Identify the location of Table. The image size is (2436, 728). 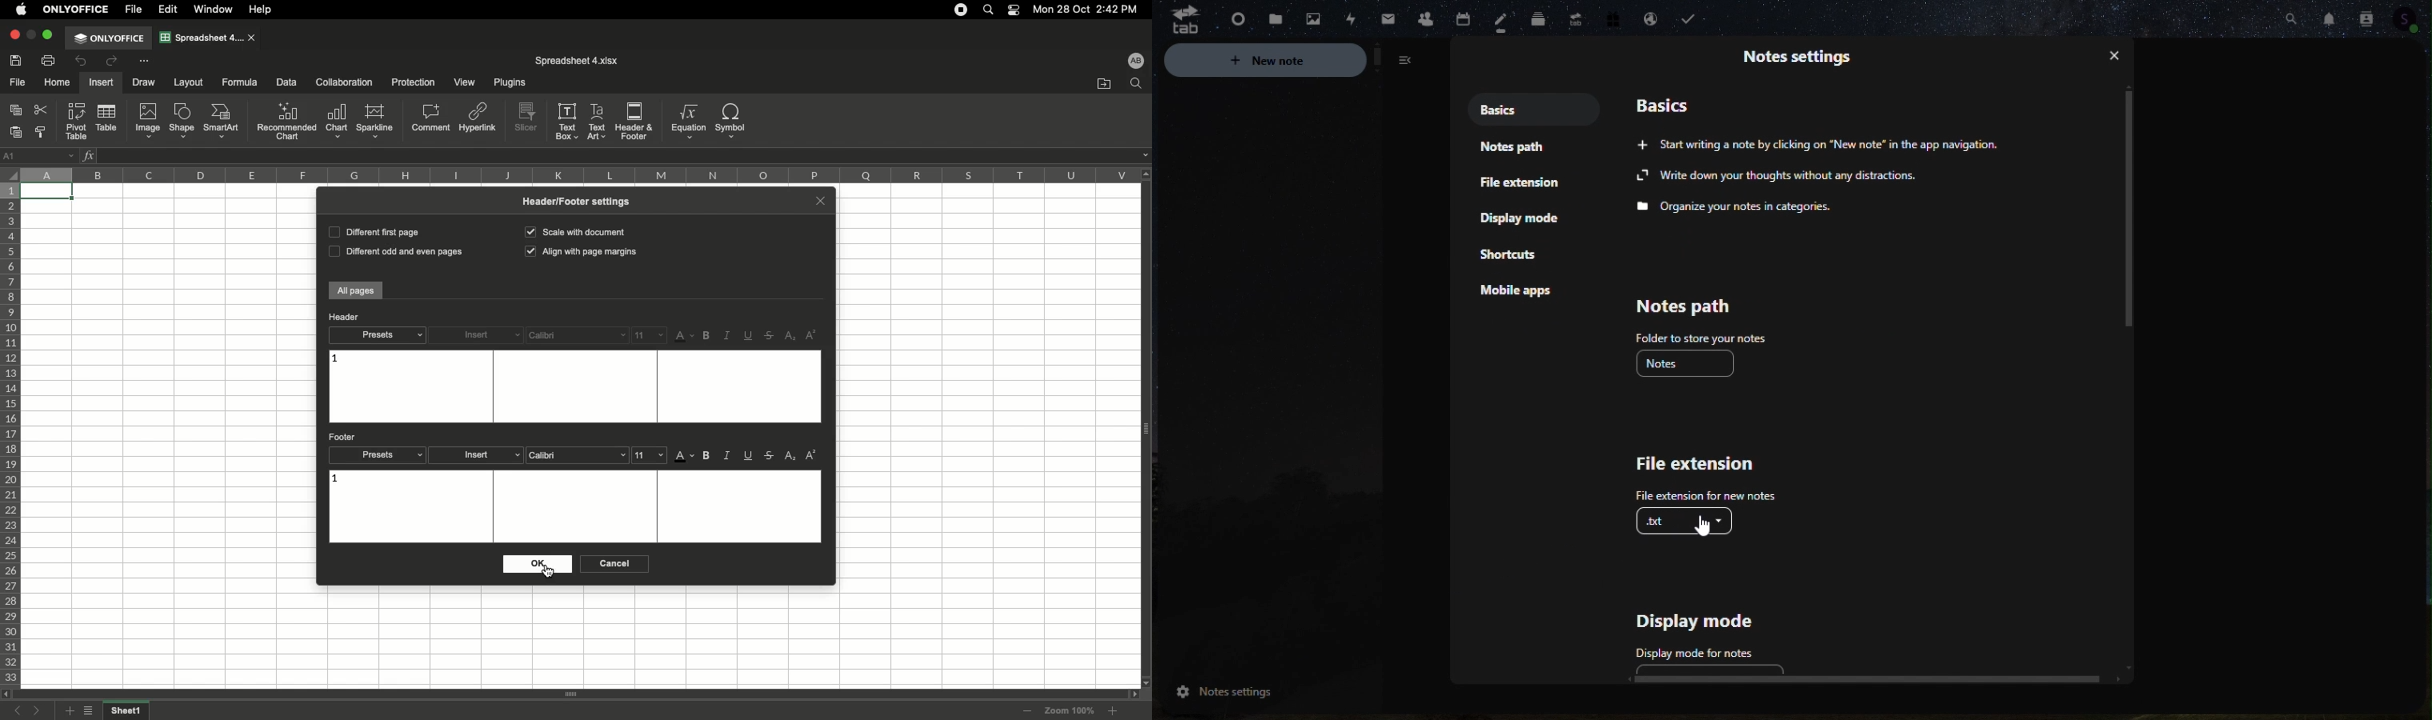
(105, 119).